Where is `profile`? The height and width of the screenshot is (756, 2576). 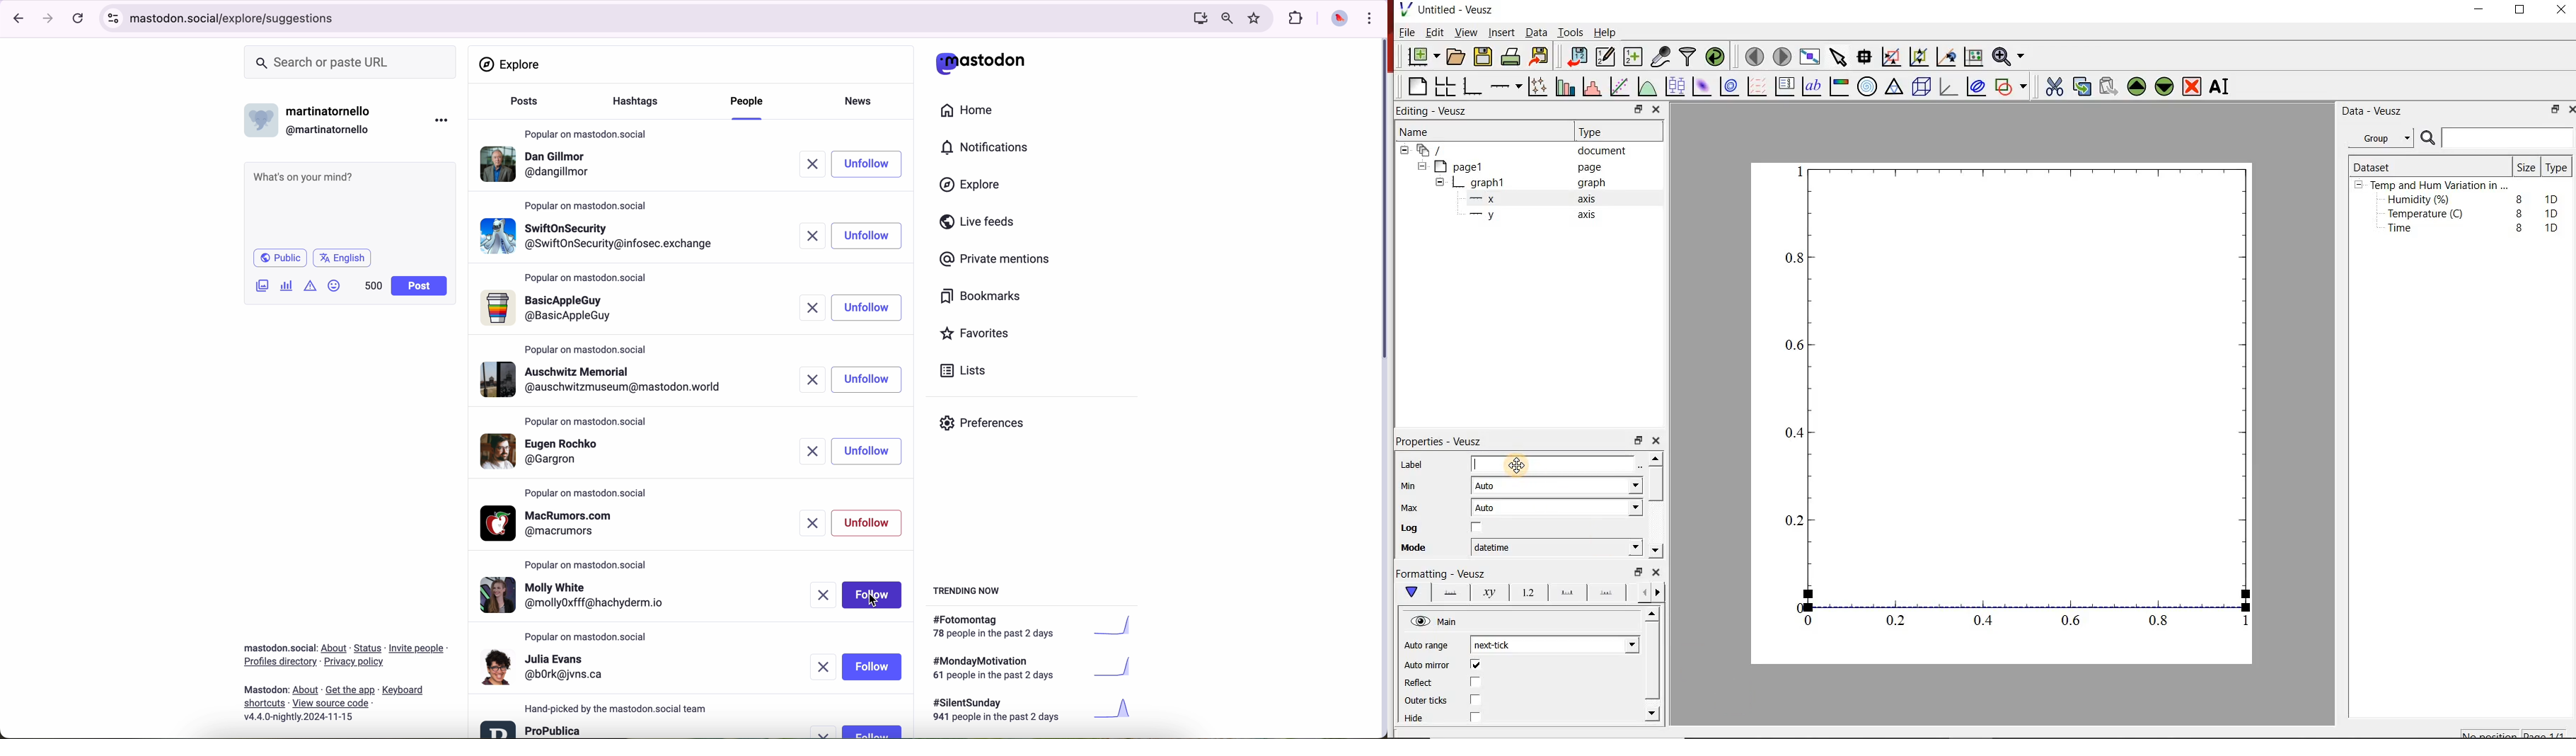 profile is located at coordinates (554, 524).